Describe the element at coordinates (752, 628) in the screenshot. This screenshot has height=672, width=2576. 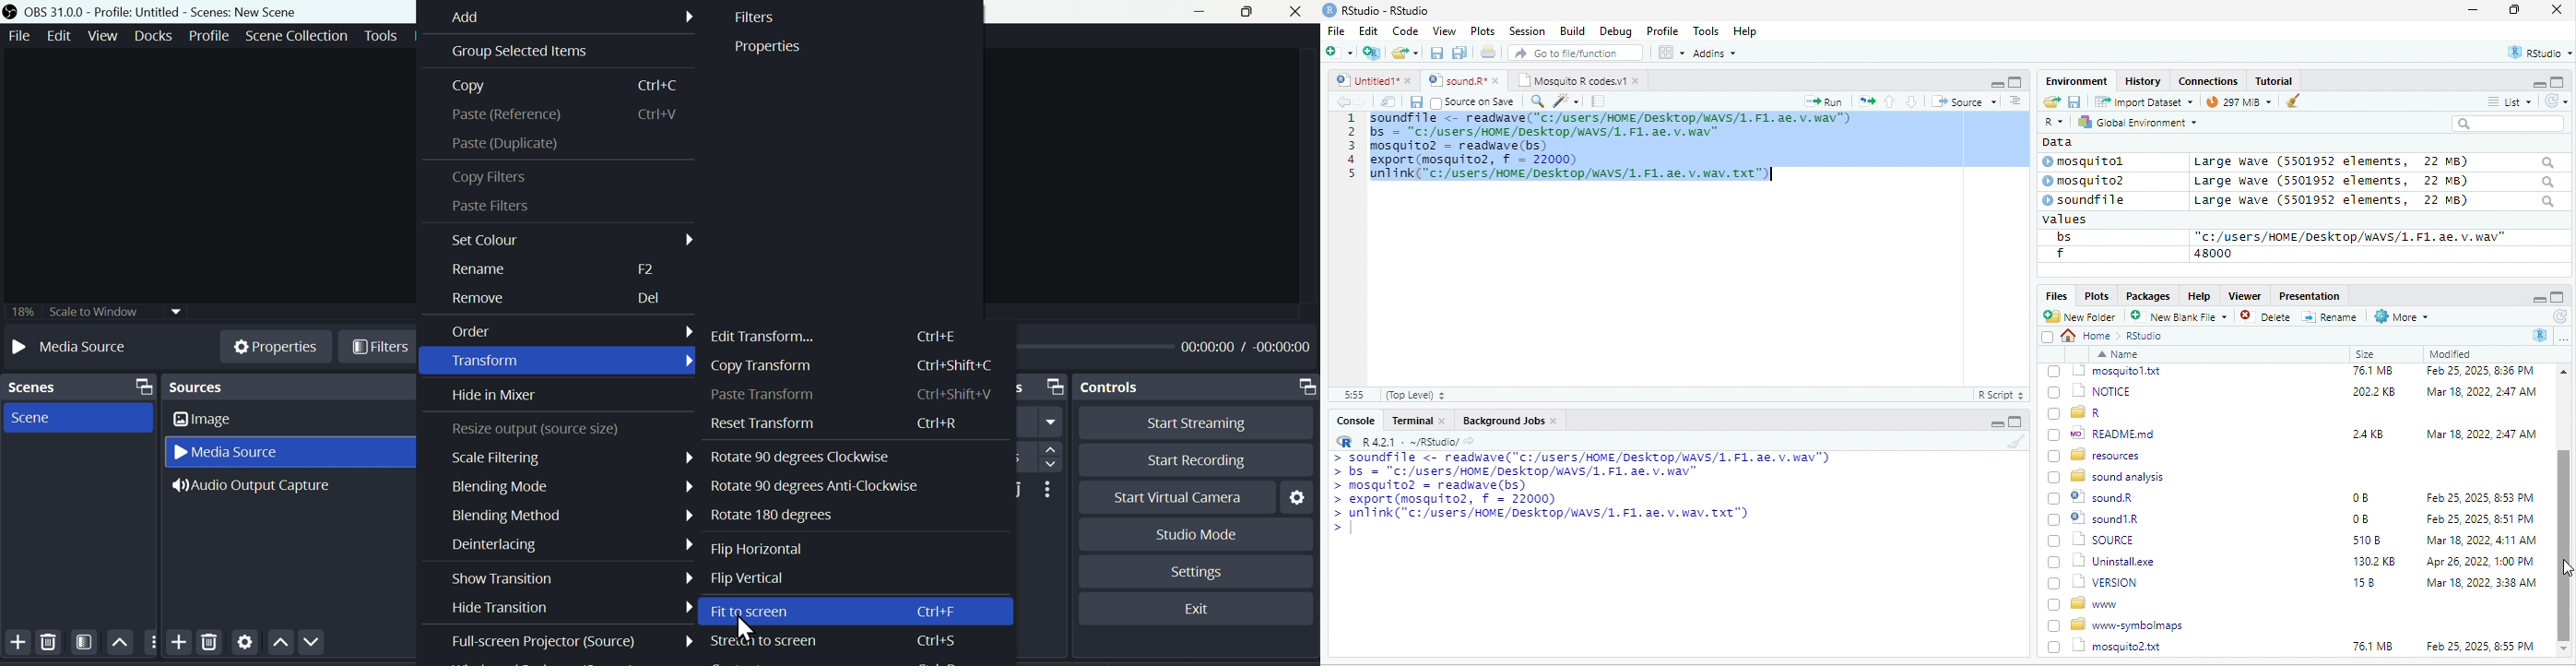
I see `Cursor` at that location.